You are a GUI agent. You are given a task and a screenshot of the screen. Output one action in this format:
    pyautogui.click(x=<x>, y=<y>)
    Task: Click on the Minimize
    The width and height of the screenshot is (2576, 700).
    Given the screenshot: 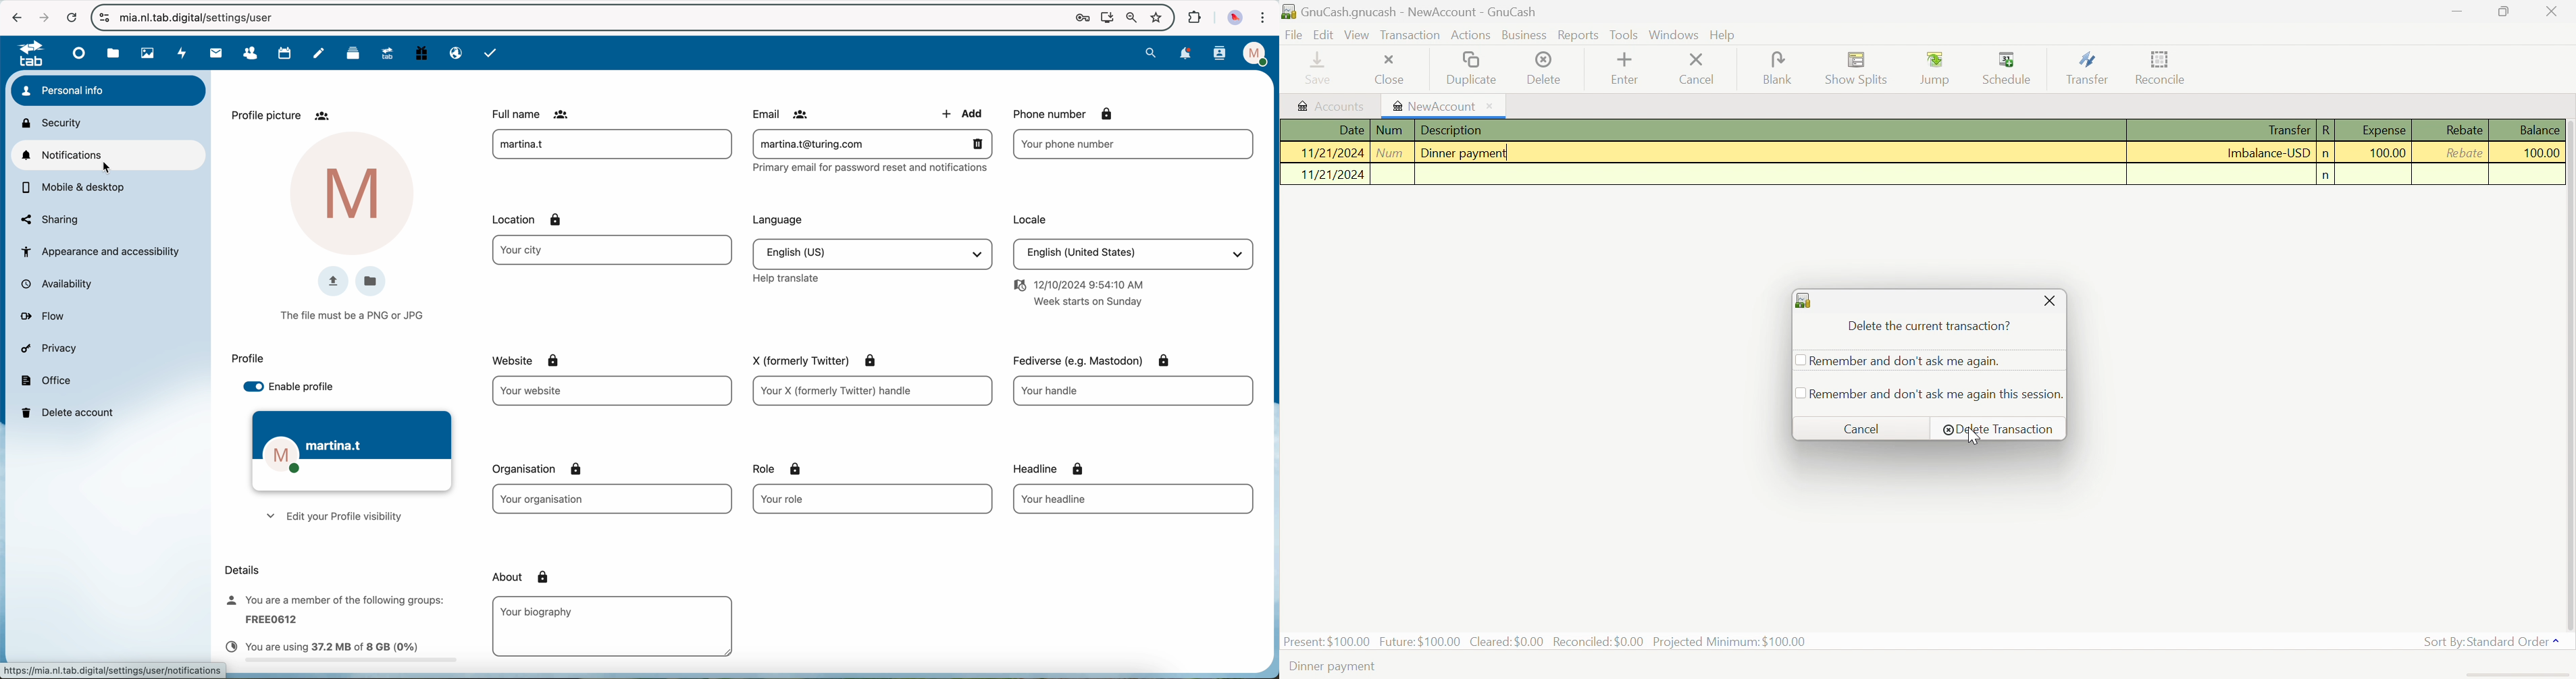 What is the action you would take?
    pyautogui.click(x=2453, y=13)
    